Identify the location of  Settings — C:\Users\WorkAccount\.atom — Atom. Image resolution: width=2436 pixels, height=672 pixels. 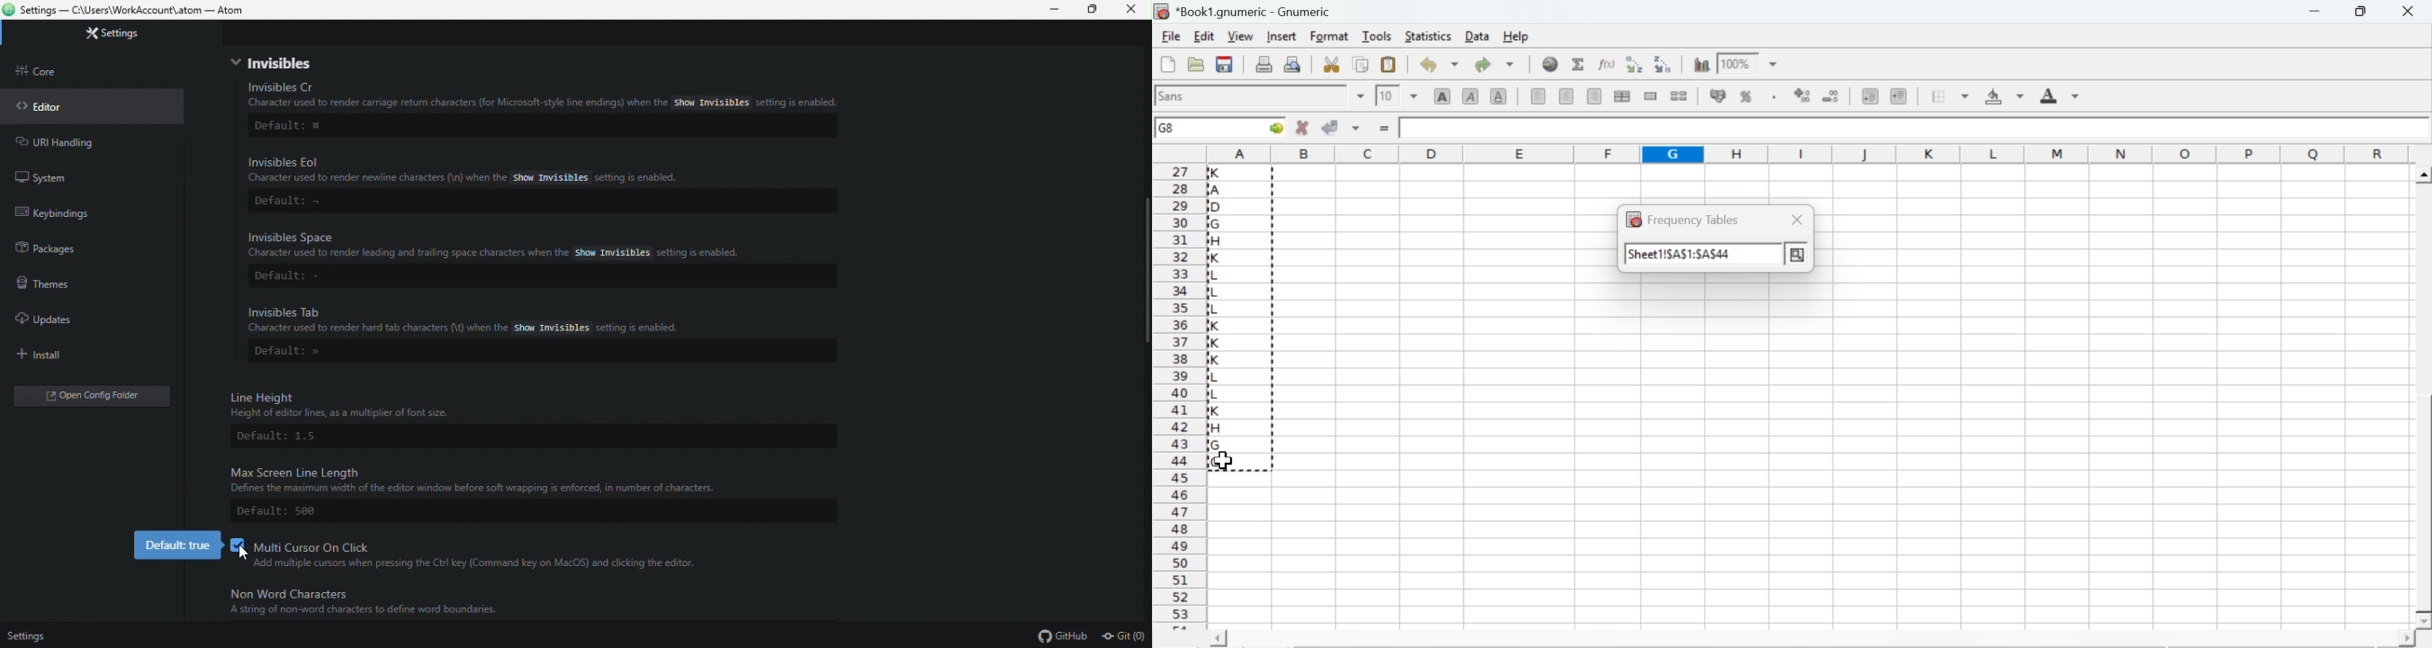
(134, 10).